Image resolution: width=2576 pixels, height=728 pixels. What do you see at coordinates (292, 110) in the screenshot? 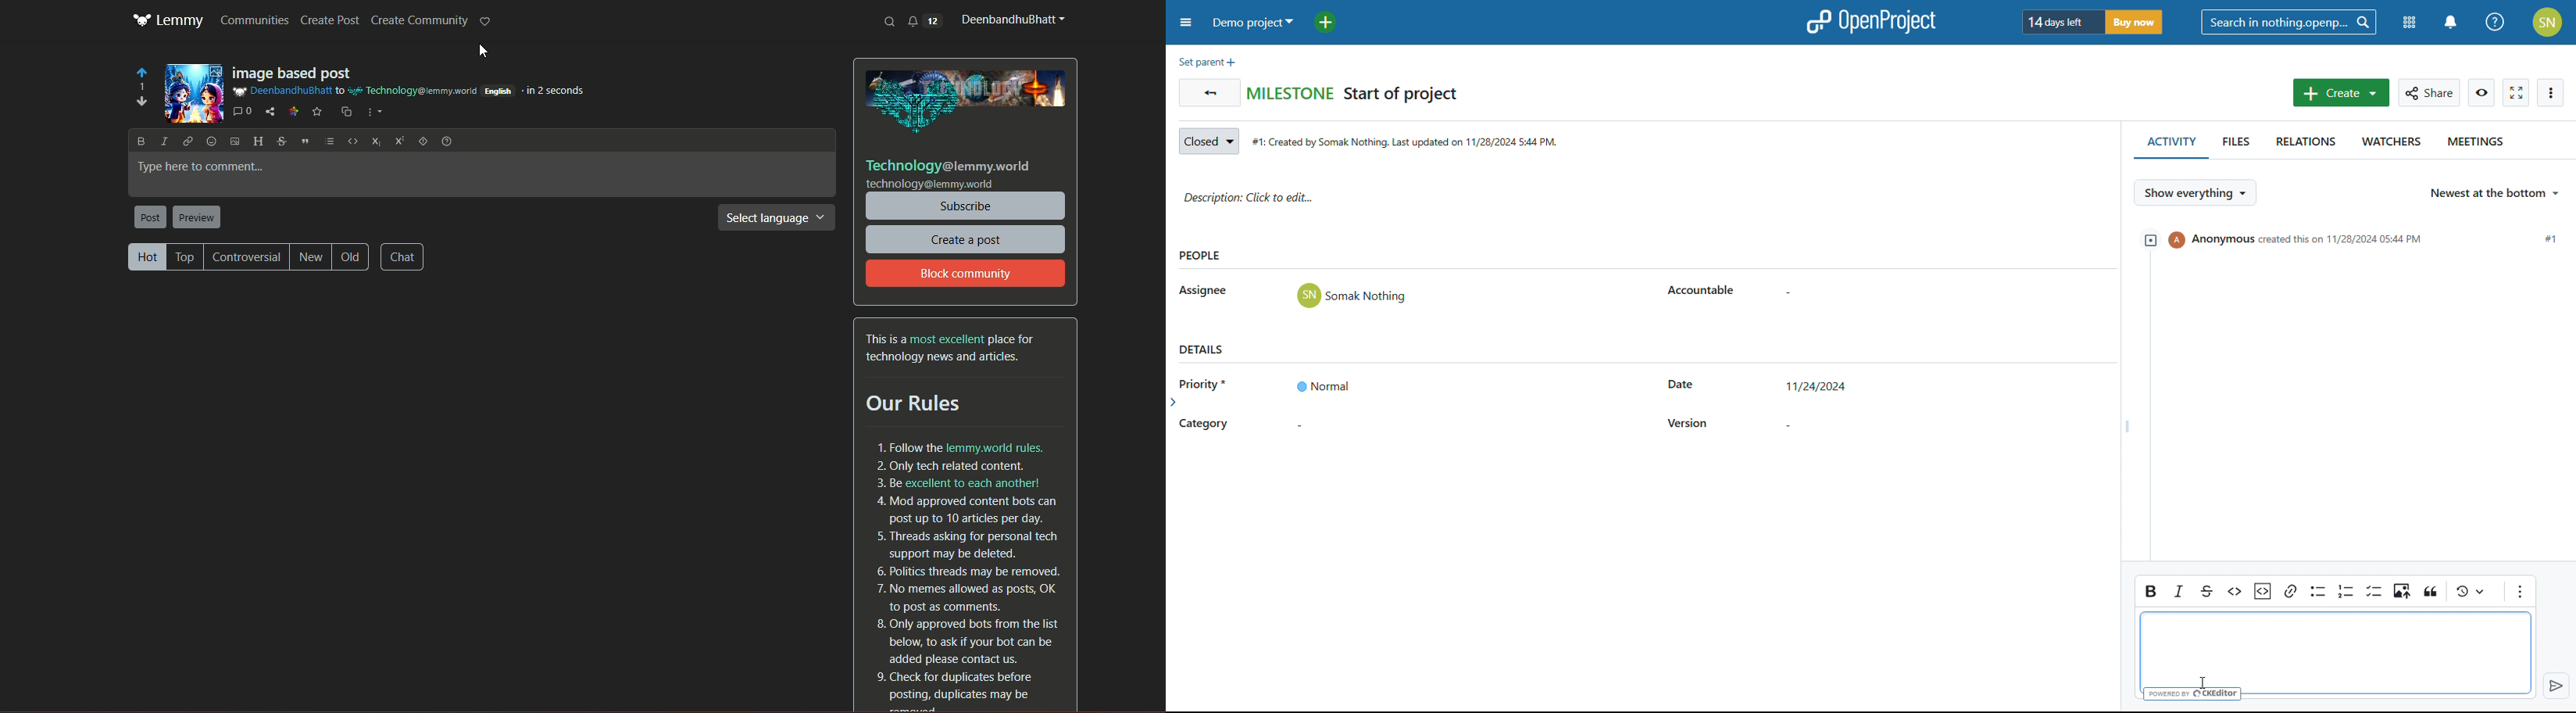
I see `link` at bounding box center [292, 110].